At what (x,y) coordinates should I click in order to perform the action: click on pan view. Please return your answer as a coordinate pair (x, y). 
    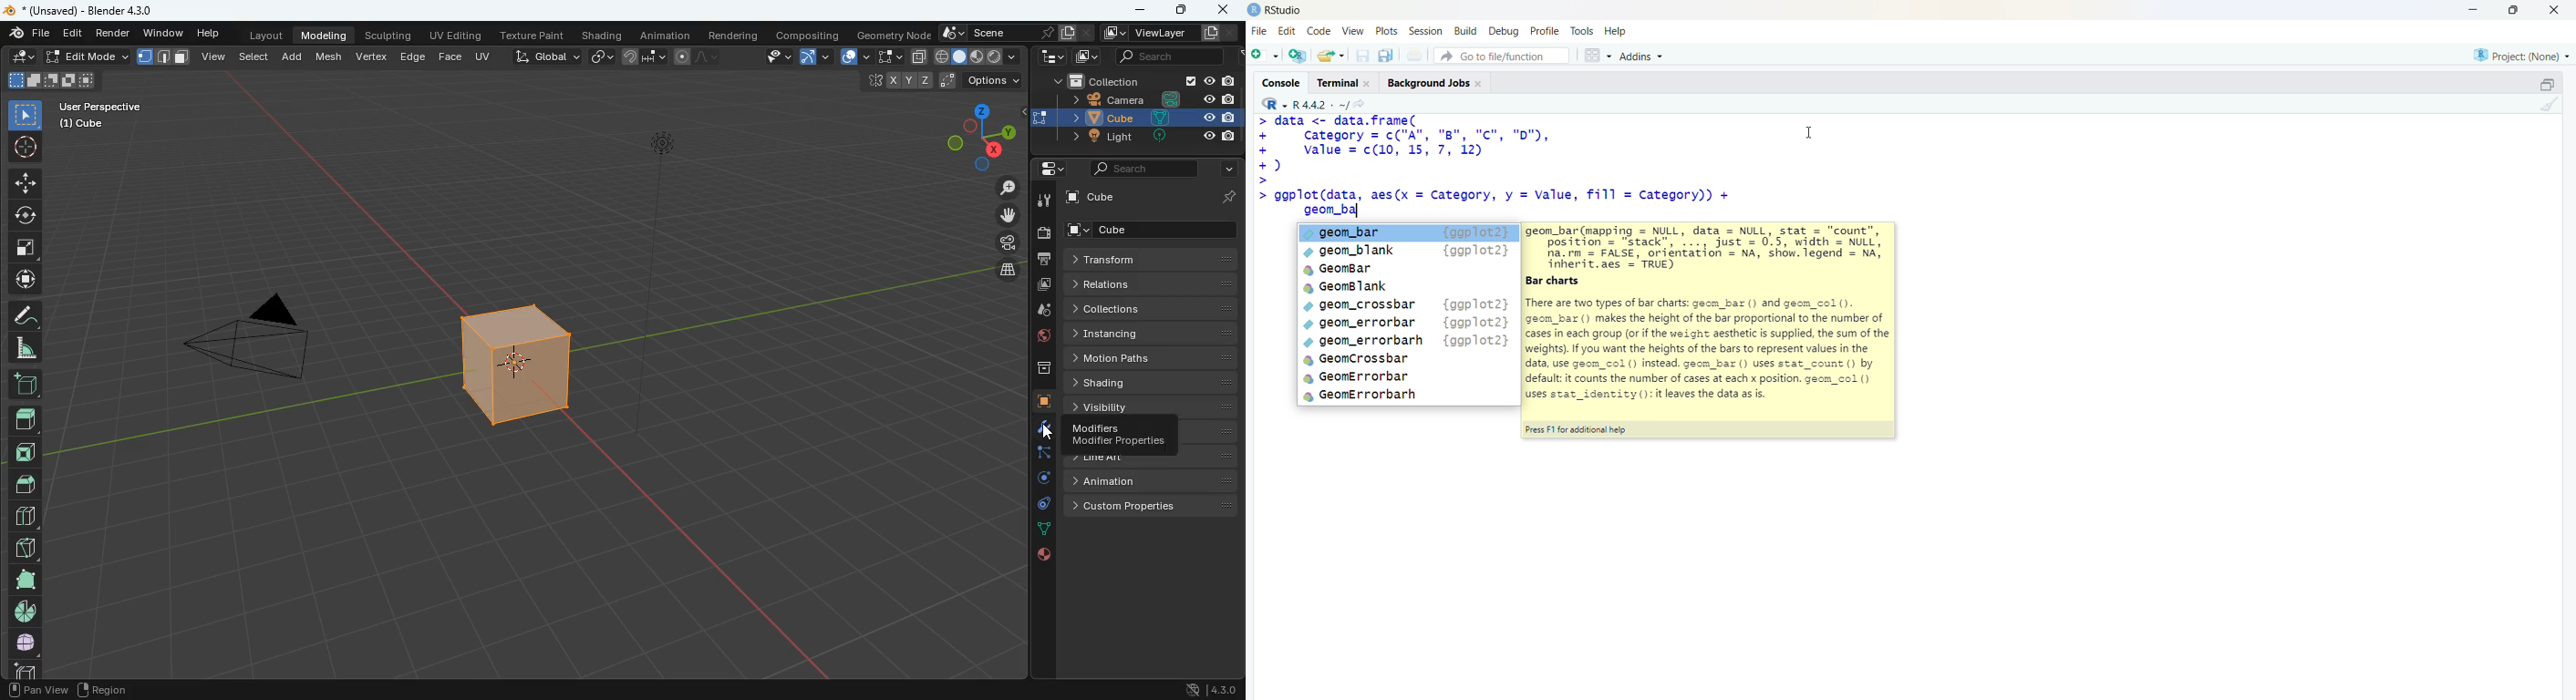
    Looking at the image, I should click on (37, 691).